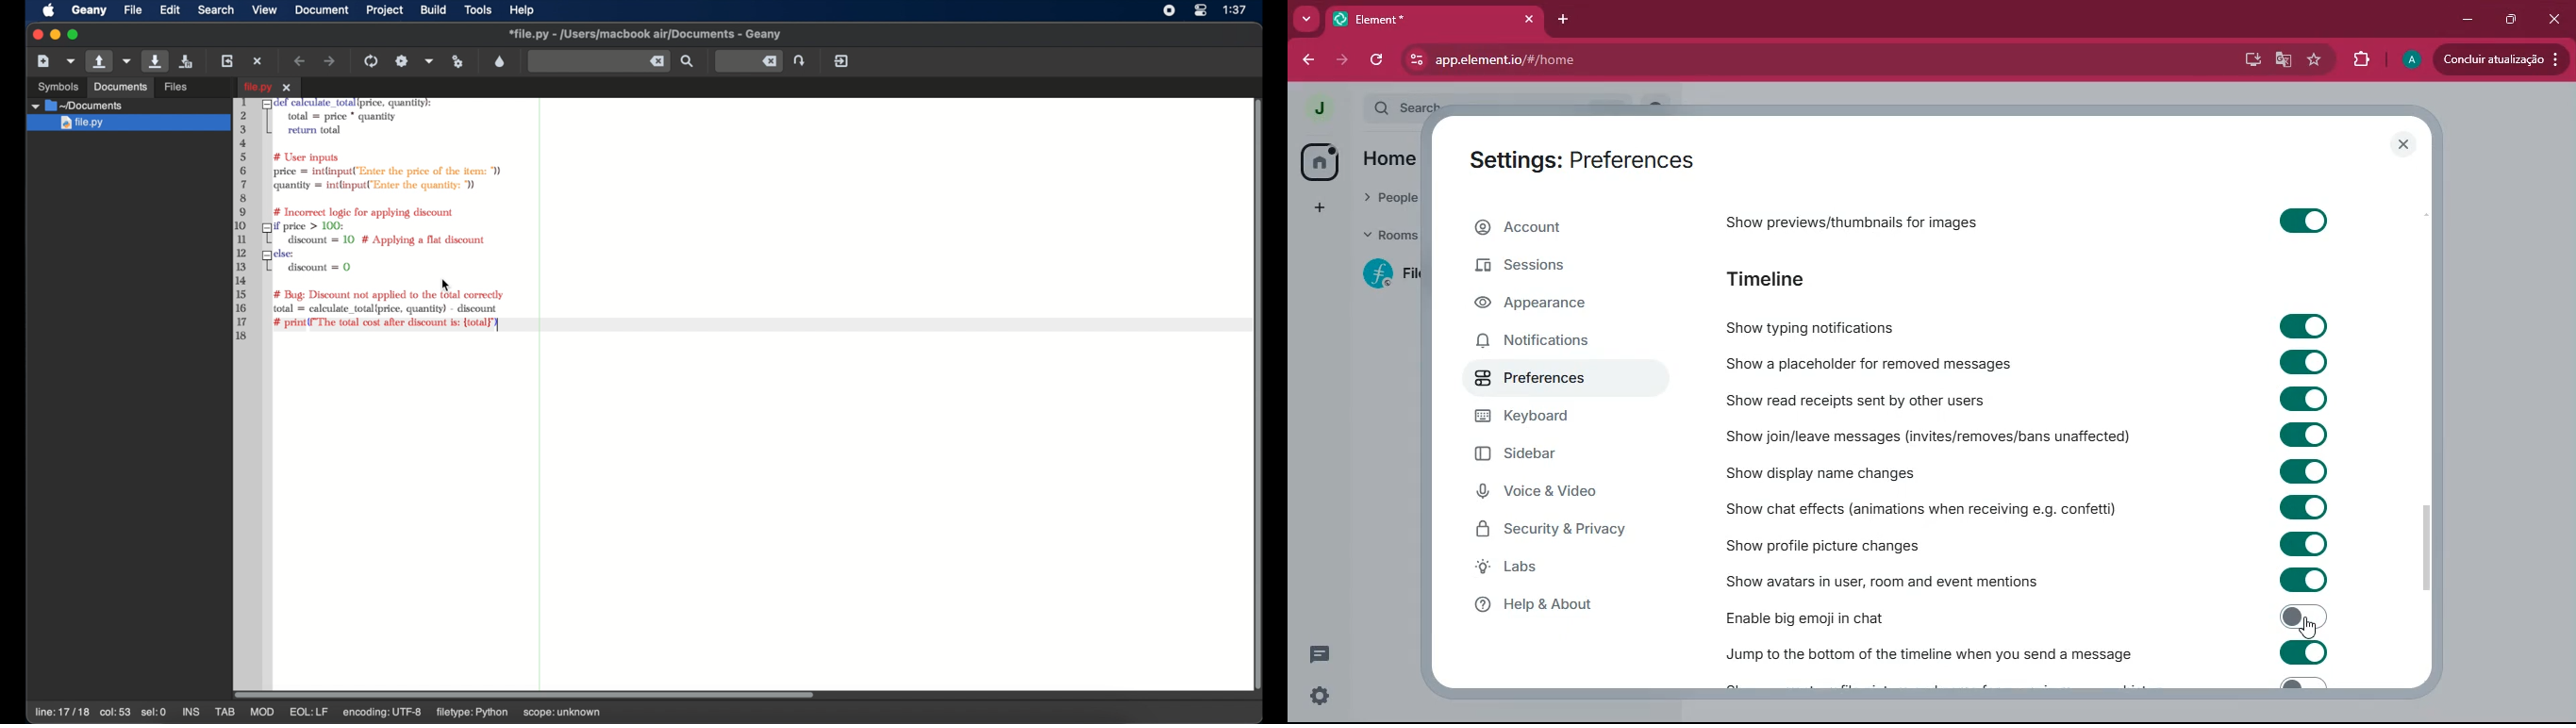 The image size is (2576, 728). Describe the element at coordinates (1574, 571) in the screenshot. I see `labs` at that location.